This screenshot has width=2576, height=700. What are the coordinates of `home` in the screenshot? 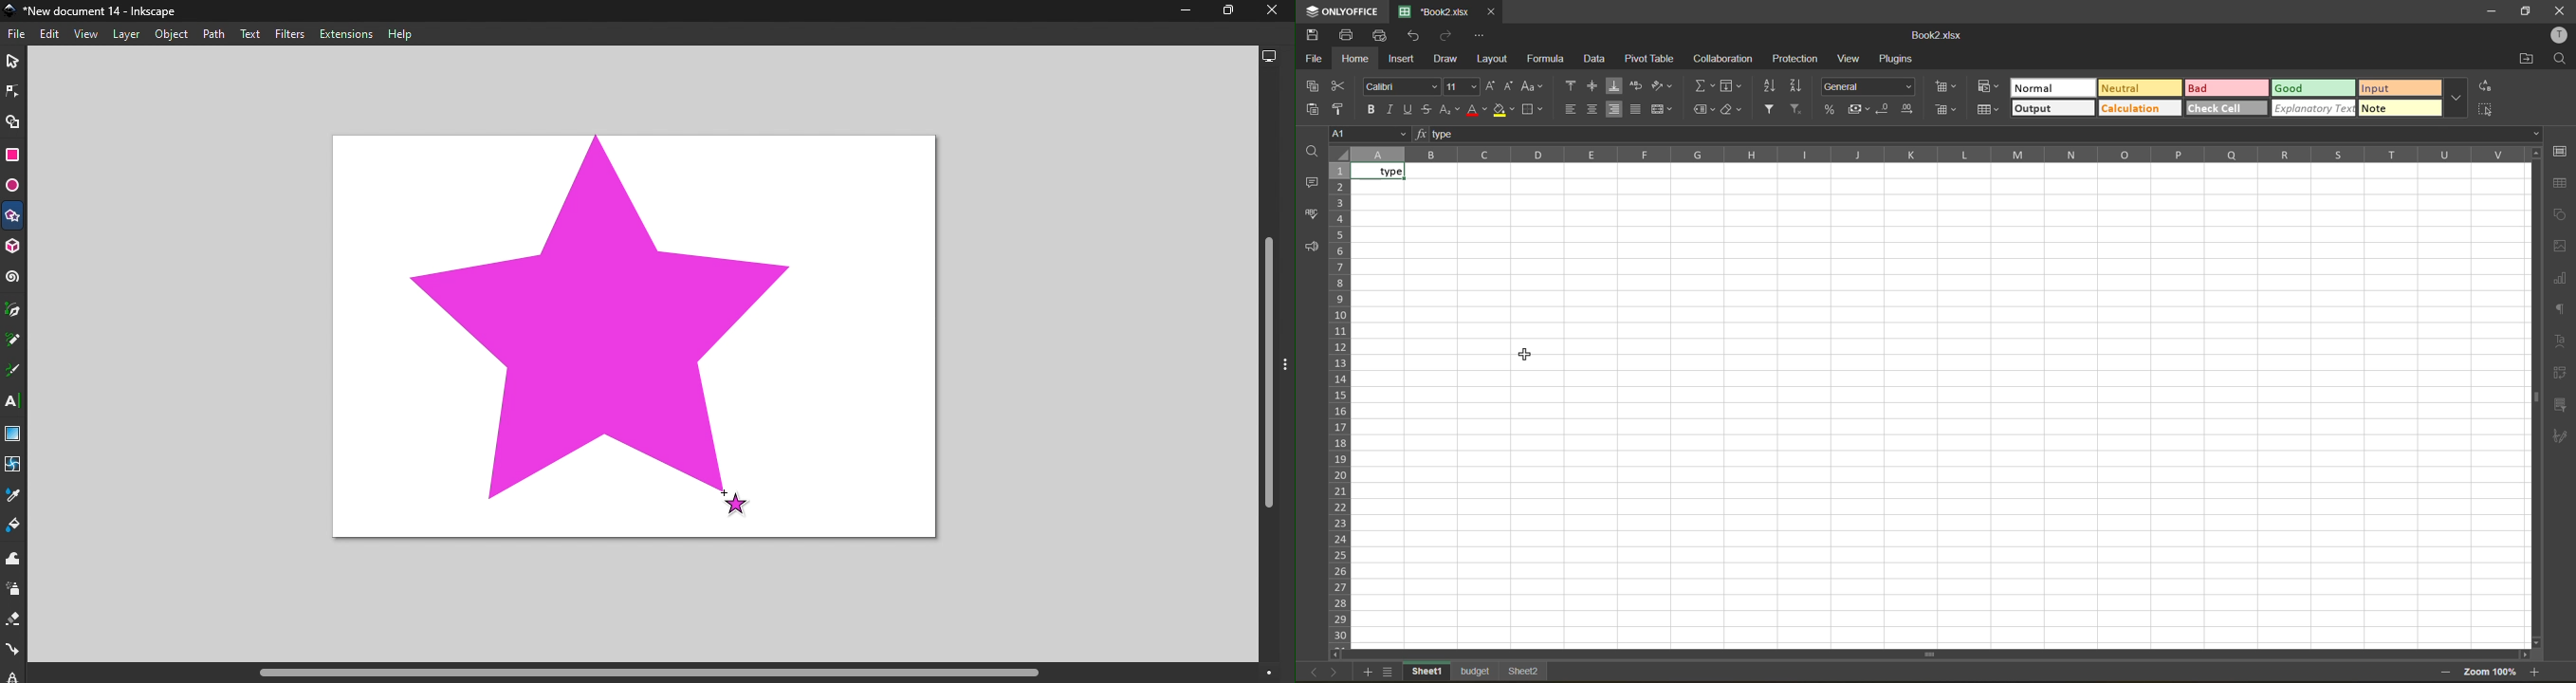 It's located at (1358, 58).